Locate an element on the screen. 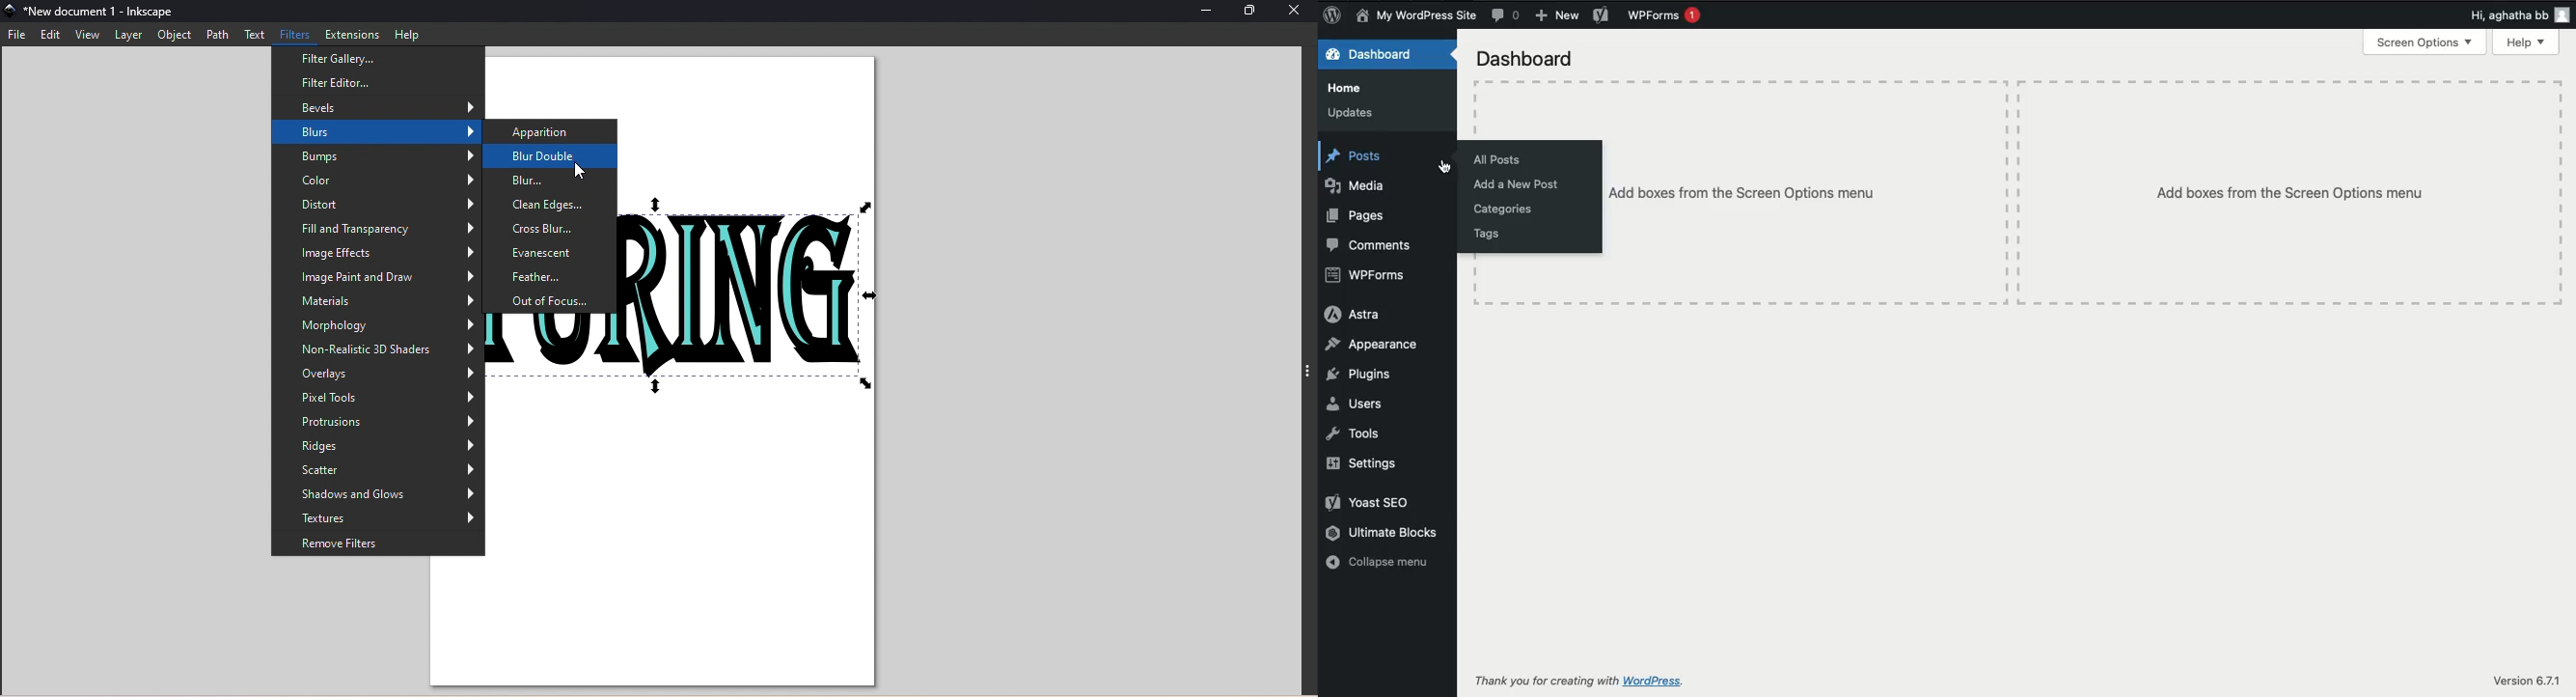 This screenshot has width=2576, height=700. Blur double is located at coordinates (552, 156).